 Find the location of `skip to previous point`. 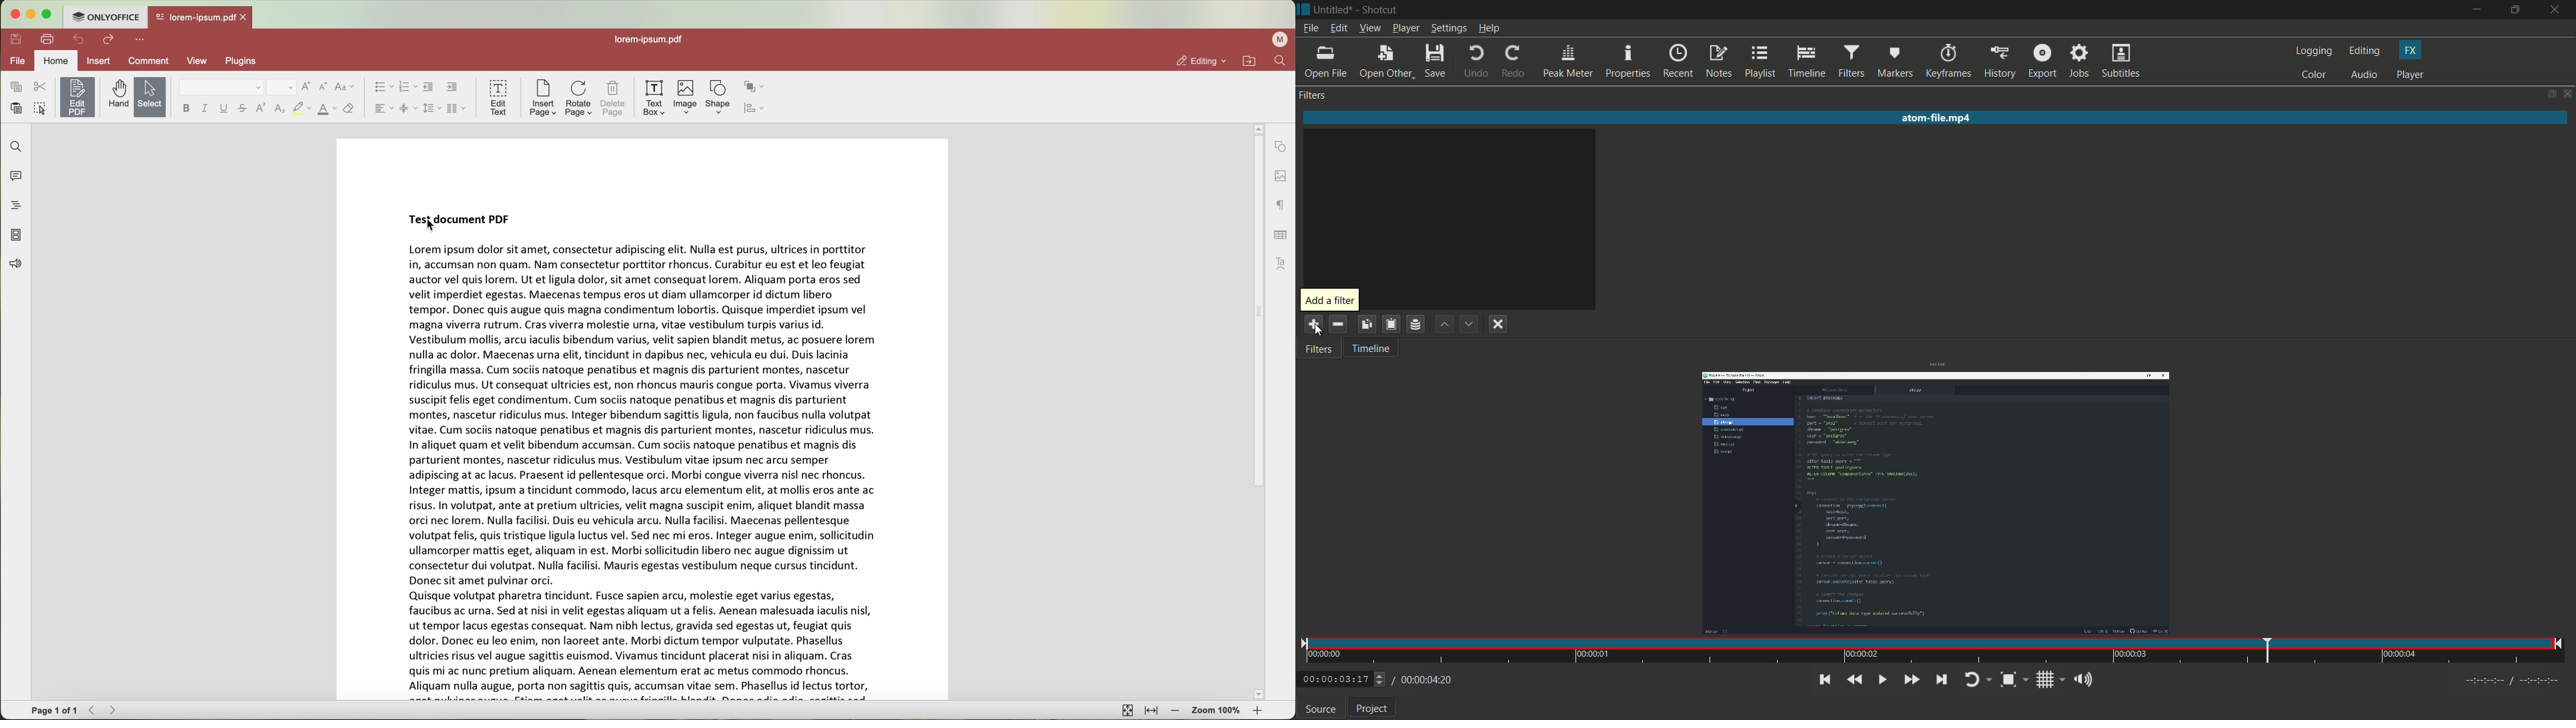

skip to previous point is located at coordinates (1822, 679).